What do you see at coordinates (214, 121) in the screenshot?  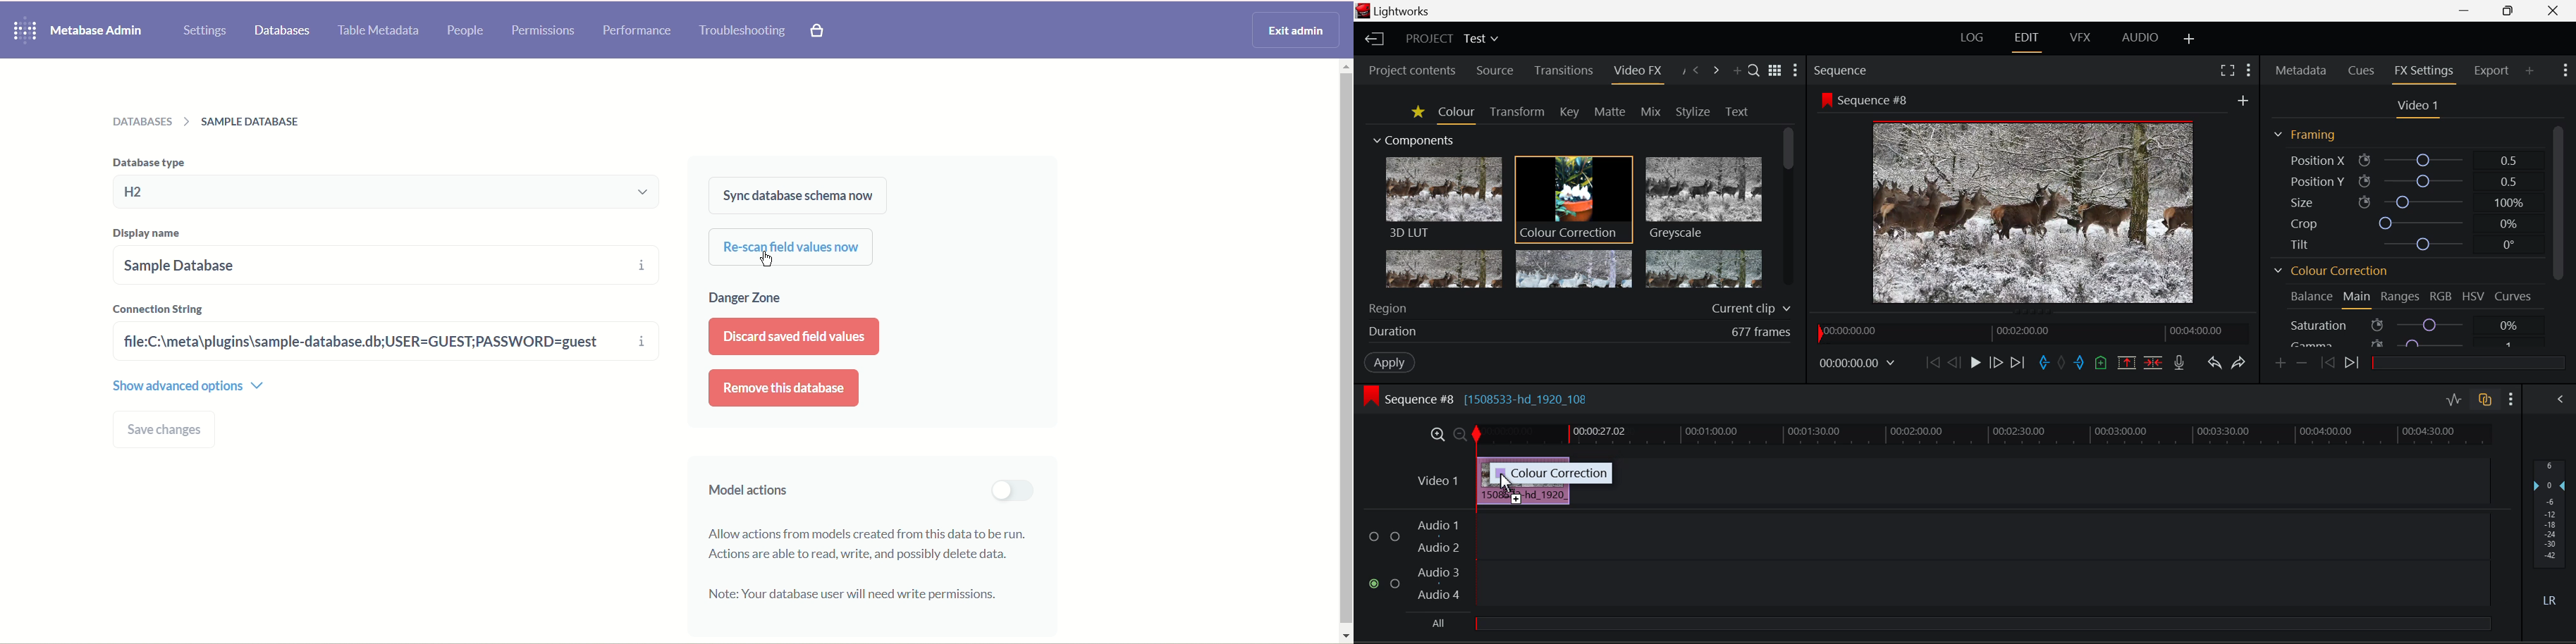 I see `location` at bounding box center [214, 121].